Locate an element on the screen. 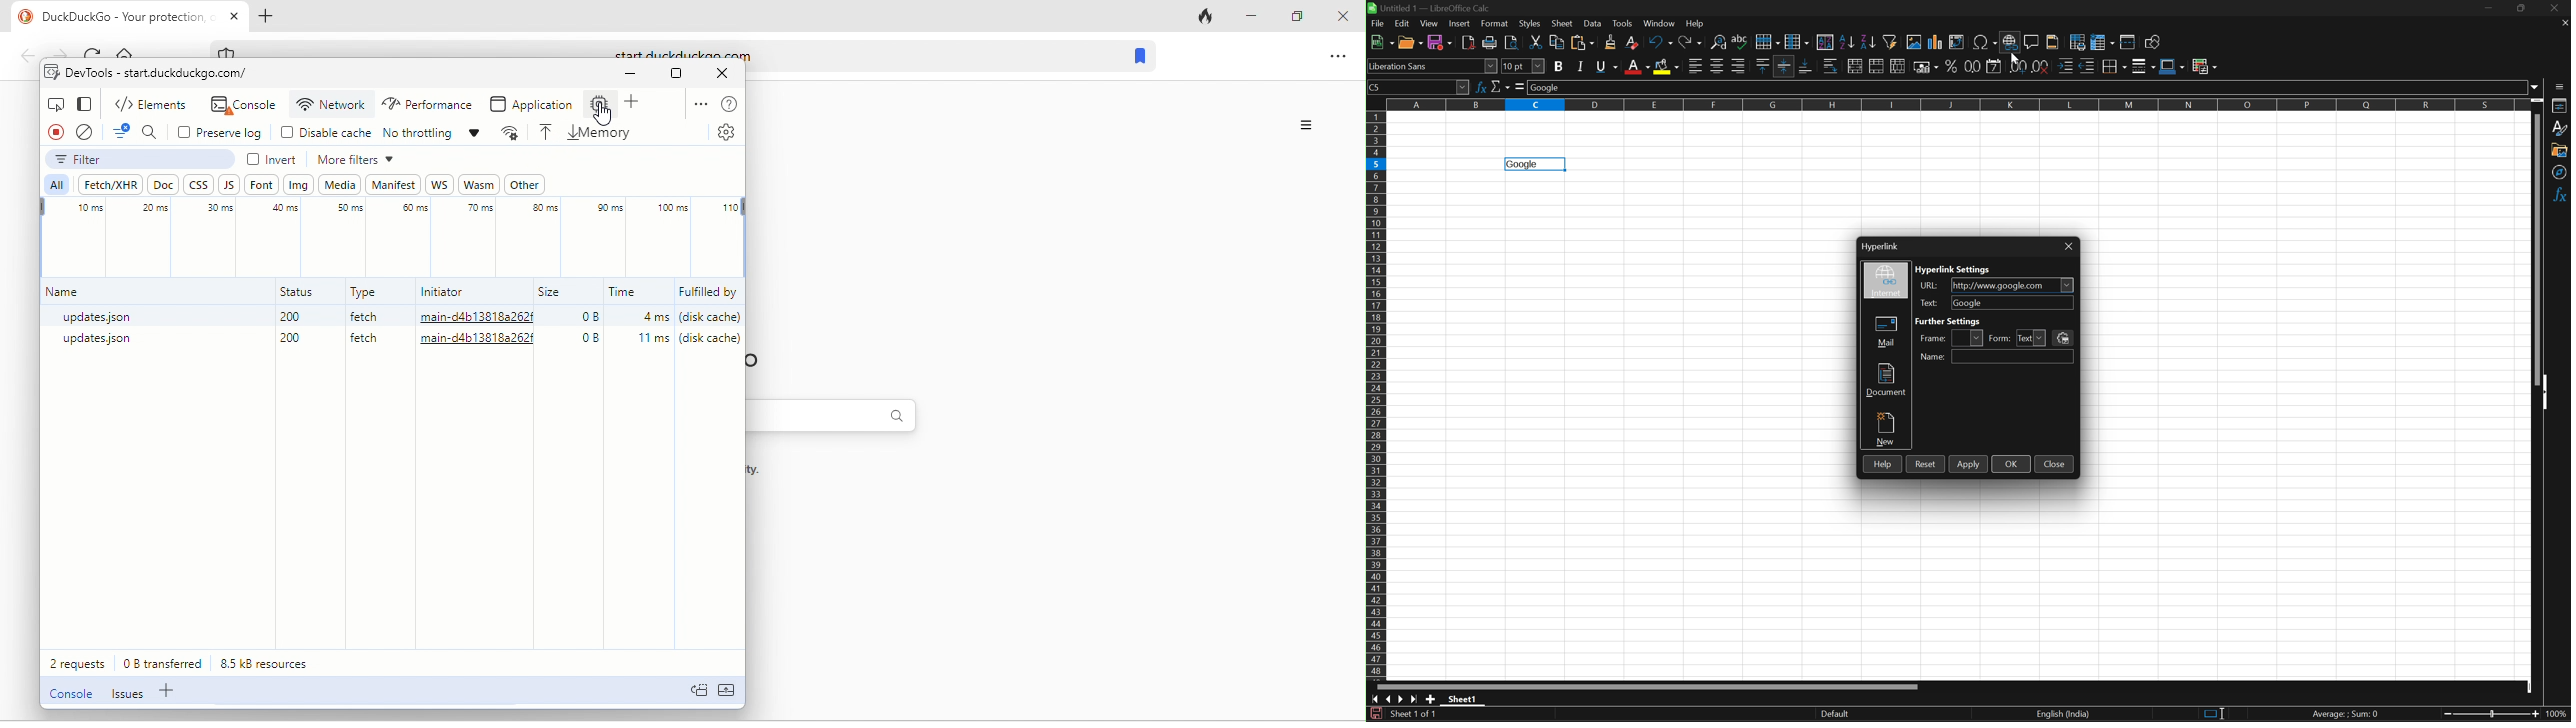 The height and width of the screenshot is (728, 2576). Increase indent is located at coordinates (2066, 66).